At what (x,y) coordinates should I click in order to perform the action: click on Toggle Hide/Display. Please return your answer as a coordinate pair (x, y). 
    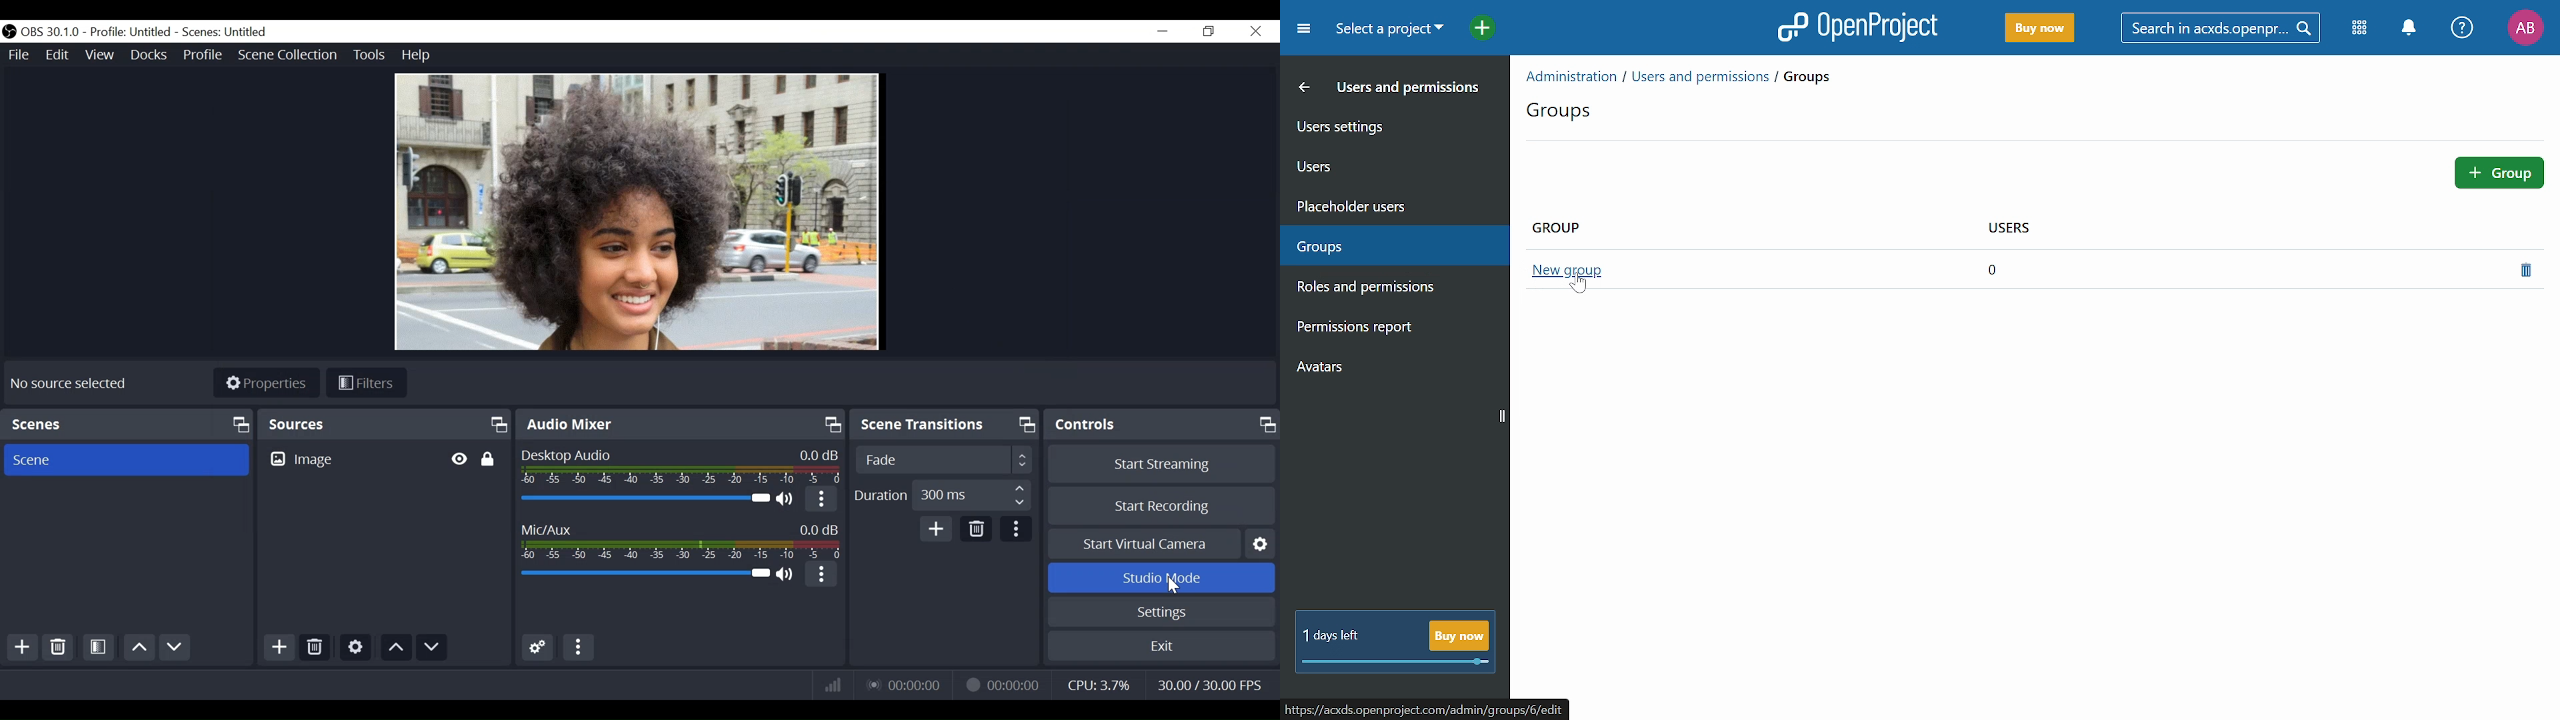
    Looking at the image, I should click on (459, 458).